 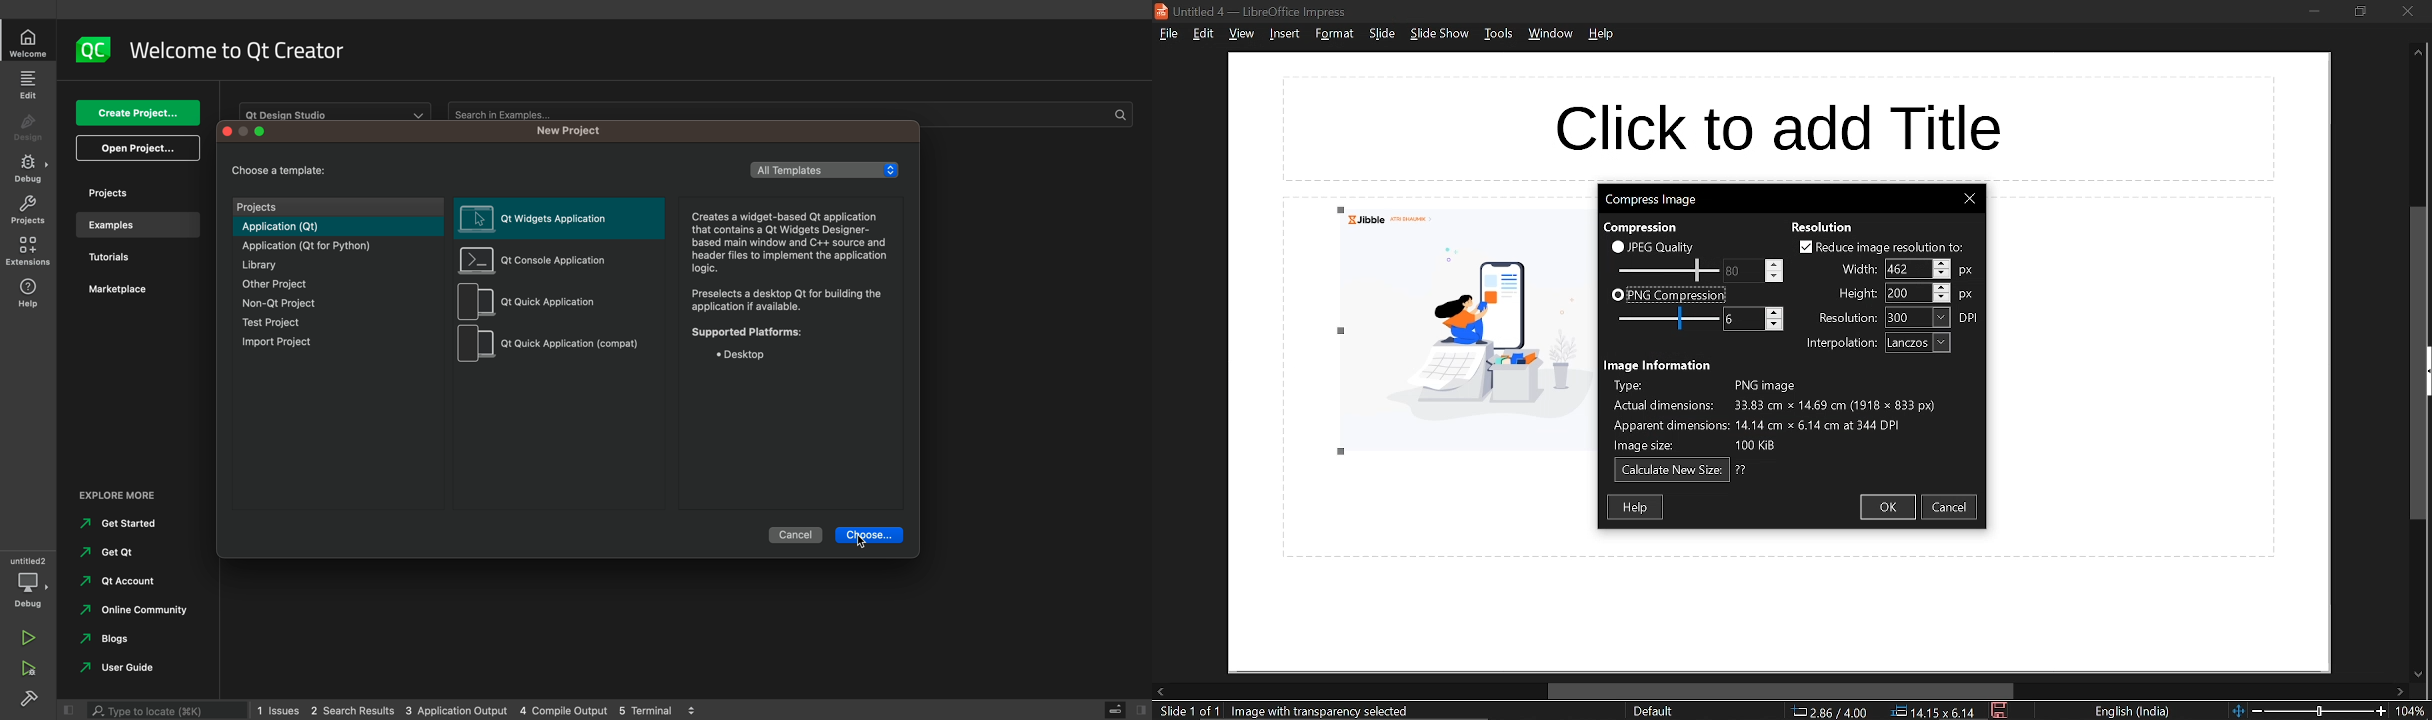 I want to click on PNG compression scale, so click(x=1741, y=271).